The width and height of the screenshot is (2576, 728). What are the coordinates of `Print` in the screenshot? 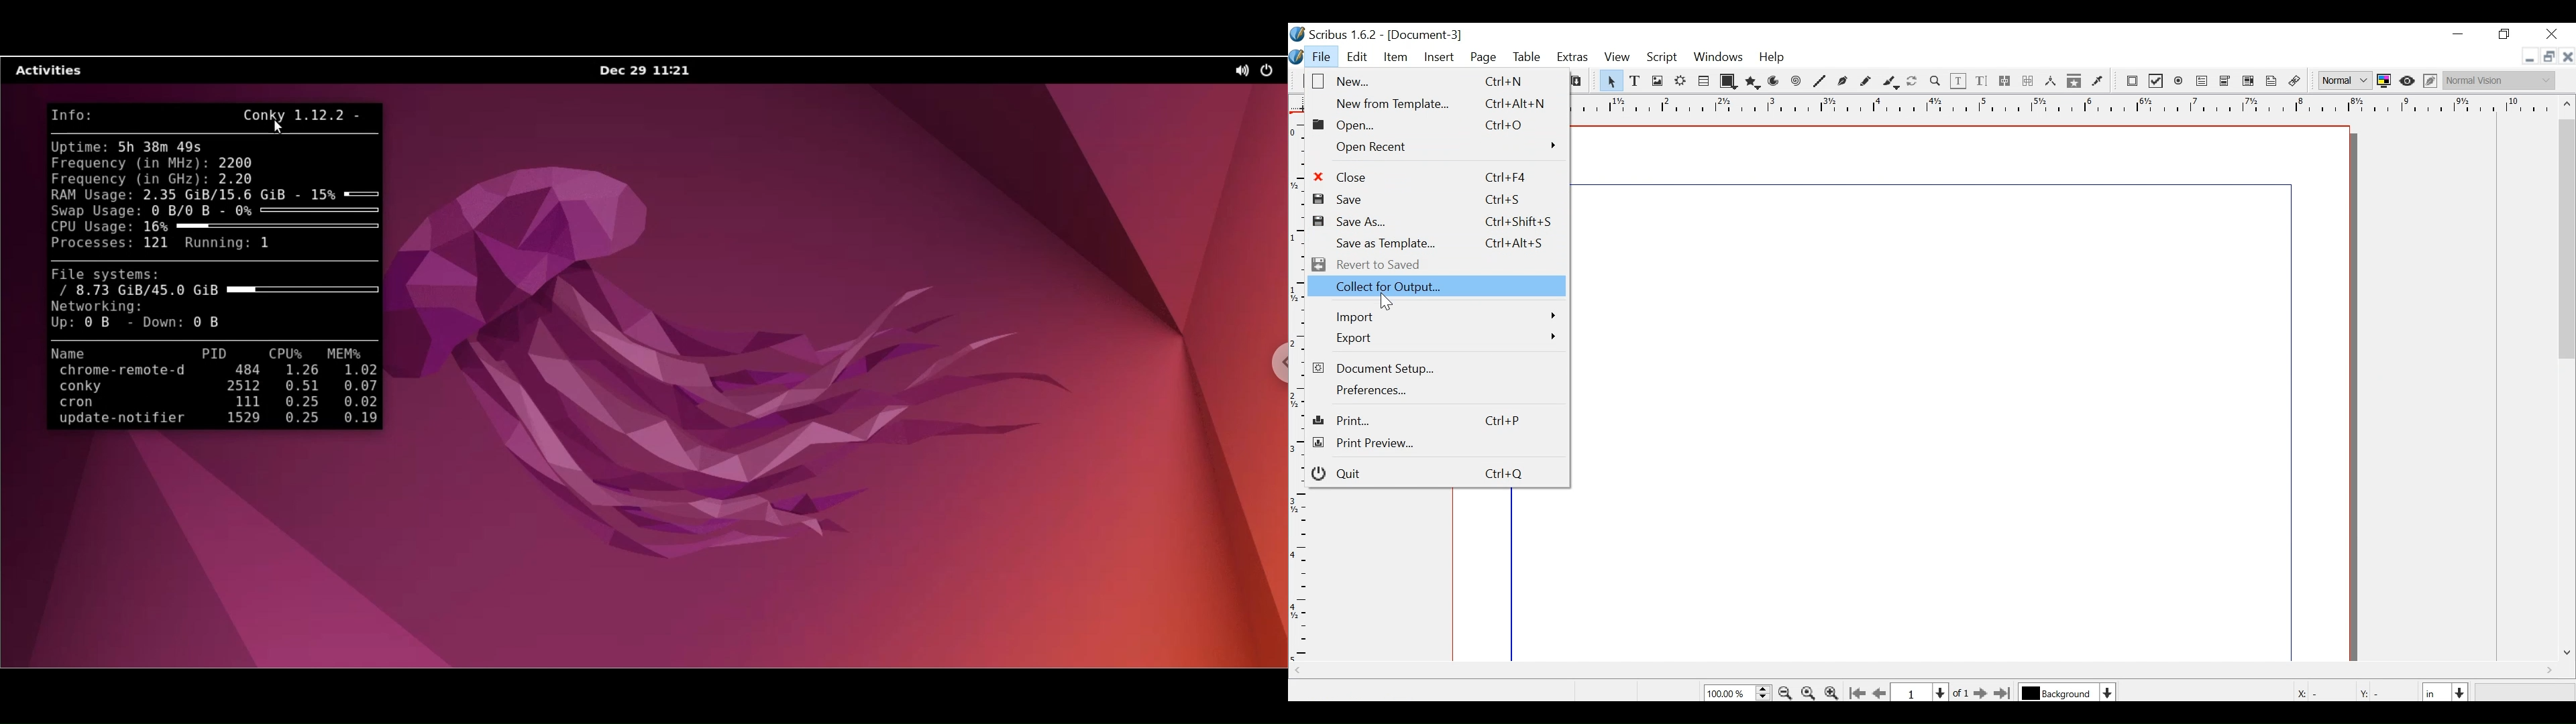 It's located at (1434, 420).